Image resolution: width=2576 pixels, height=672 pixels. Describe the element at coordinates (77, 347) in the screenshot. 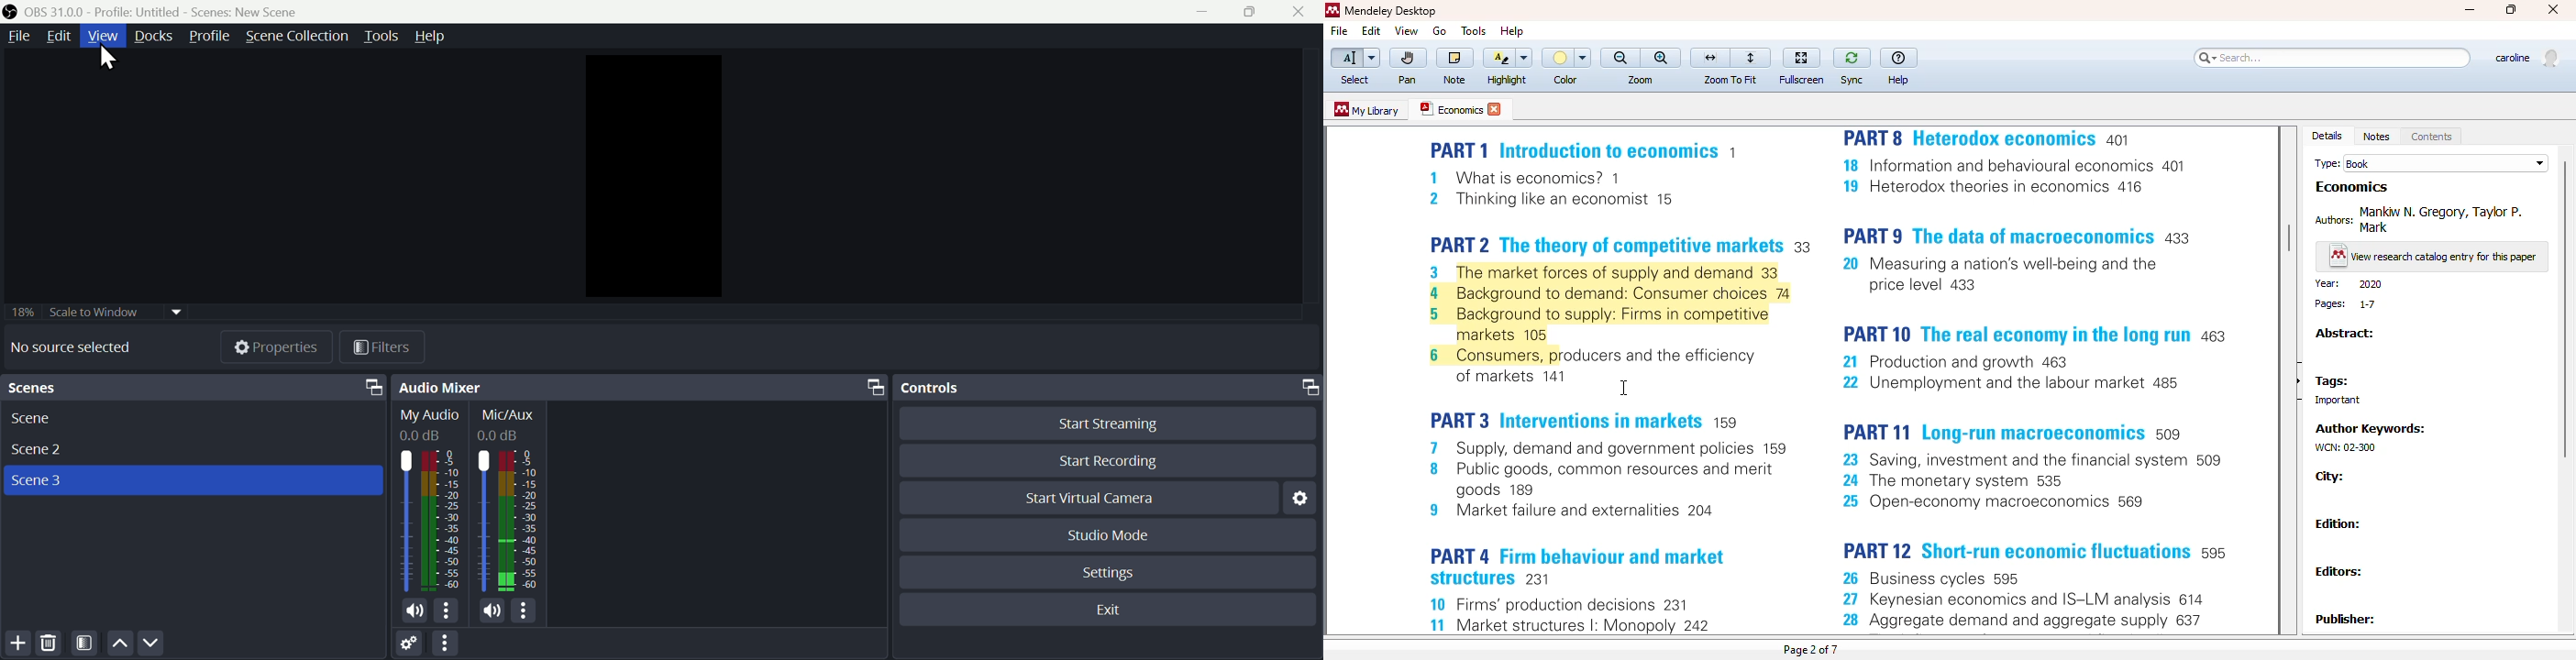

I see `No source selected` at that location.